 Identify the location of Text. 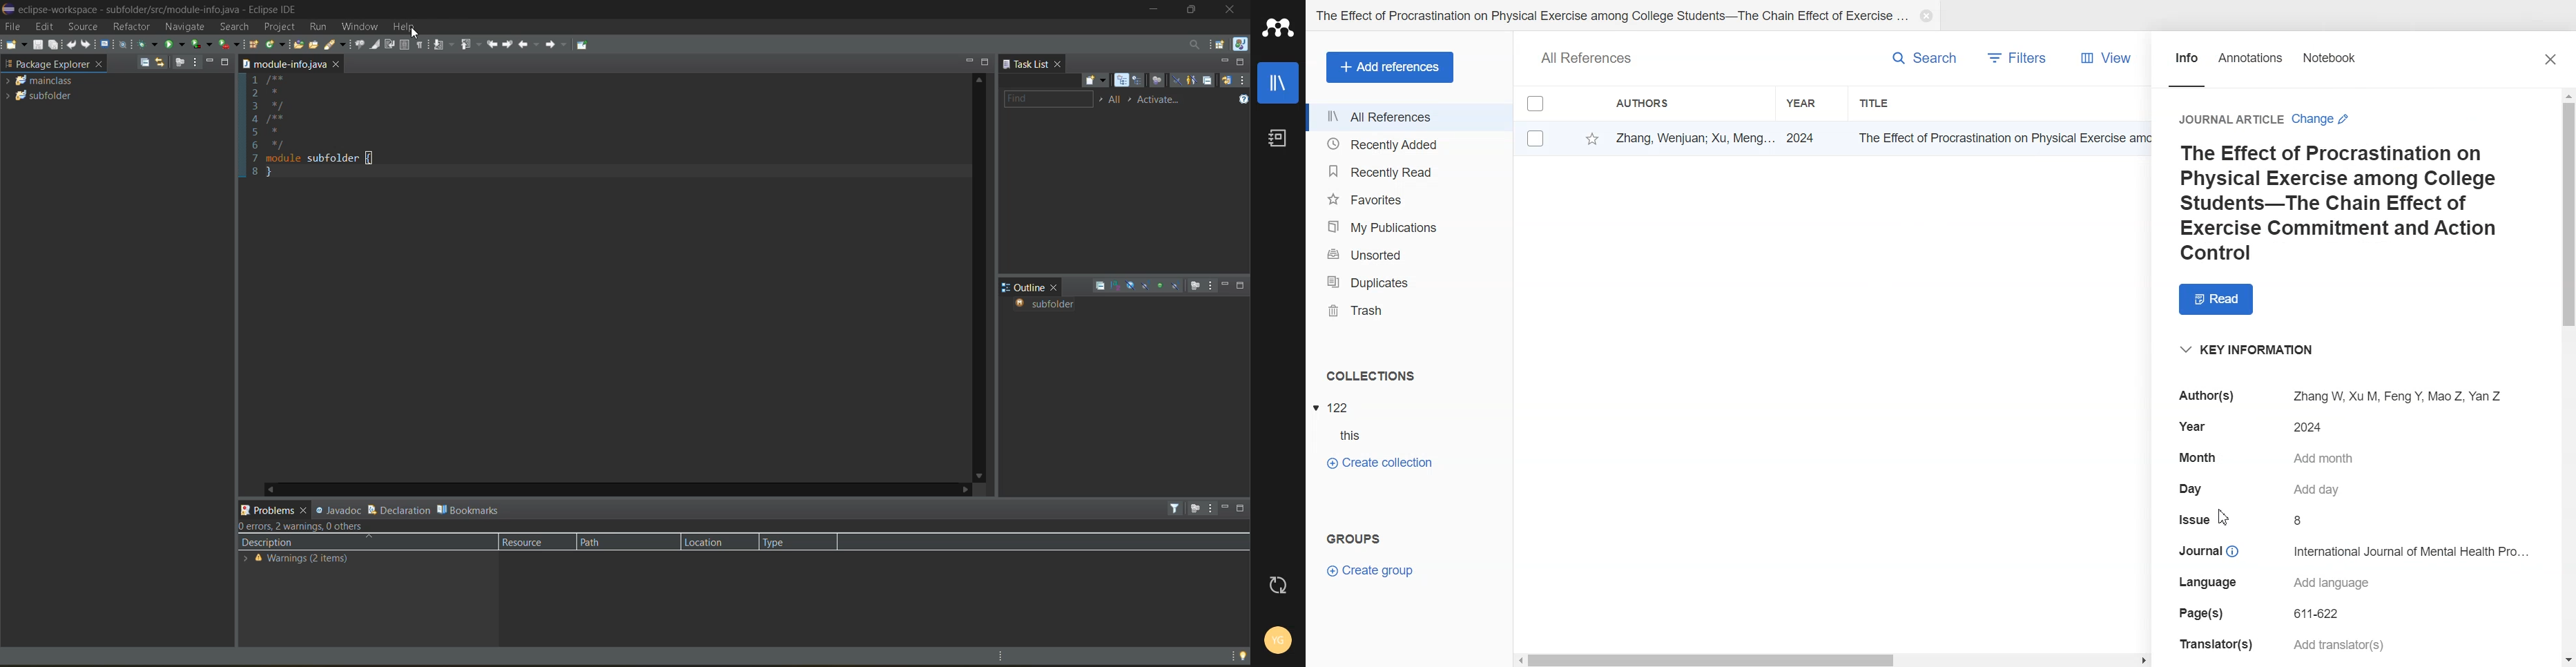
(1350, 536).